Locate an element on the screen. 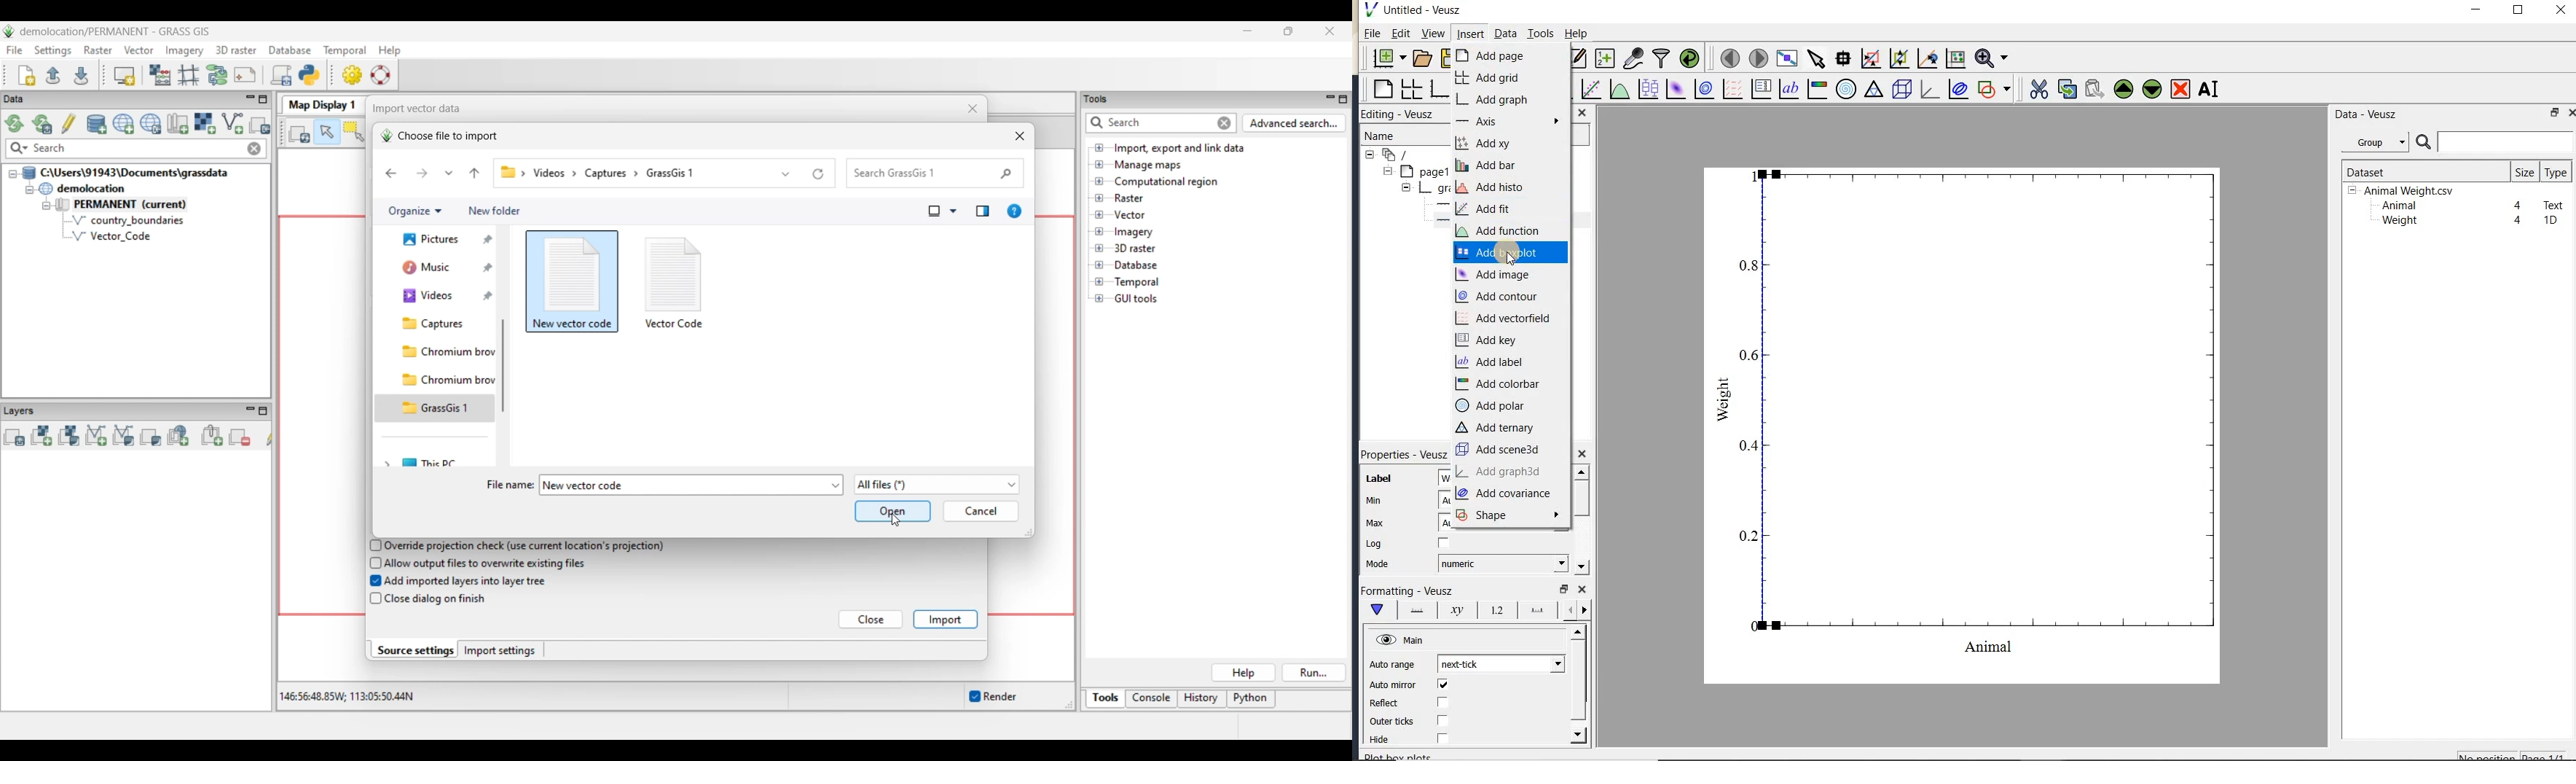 This screenshot has width=2576, height=784. Formatting - Veusz is located at coordinates (1407, 591).